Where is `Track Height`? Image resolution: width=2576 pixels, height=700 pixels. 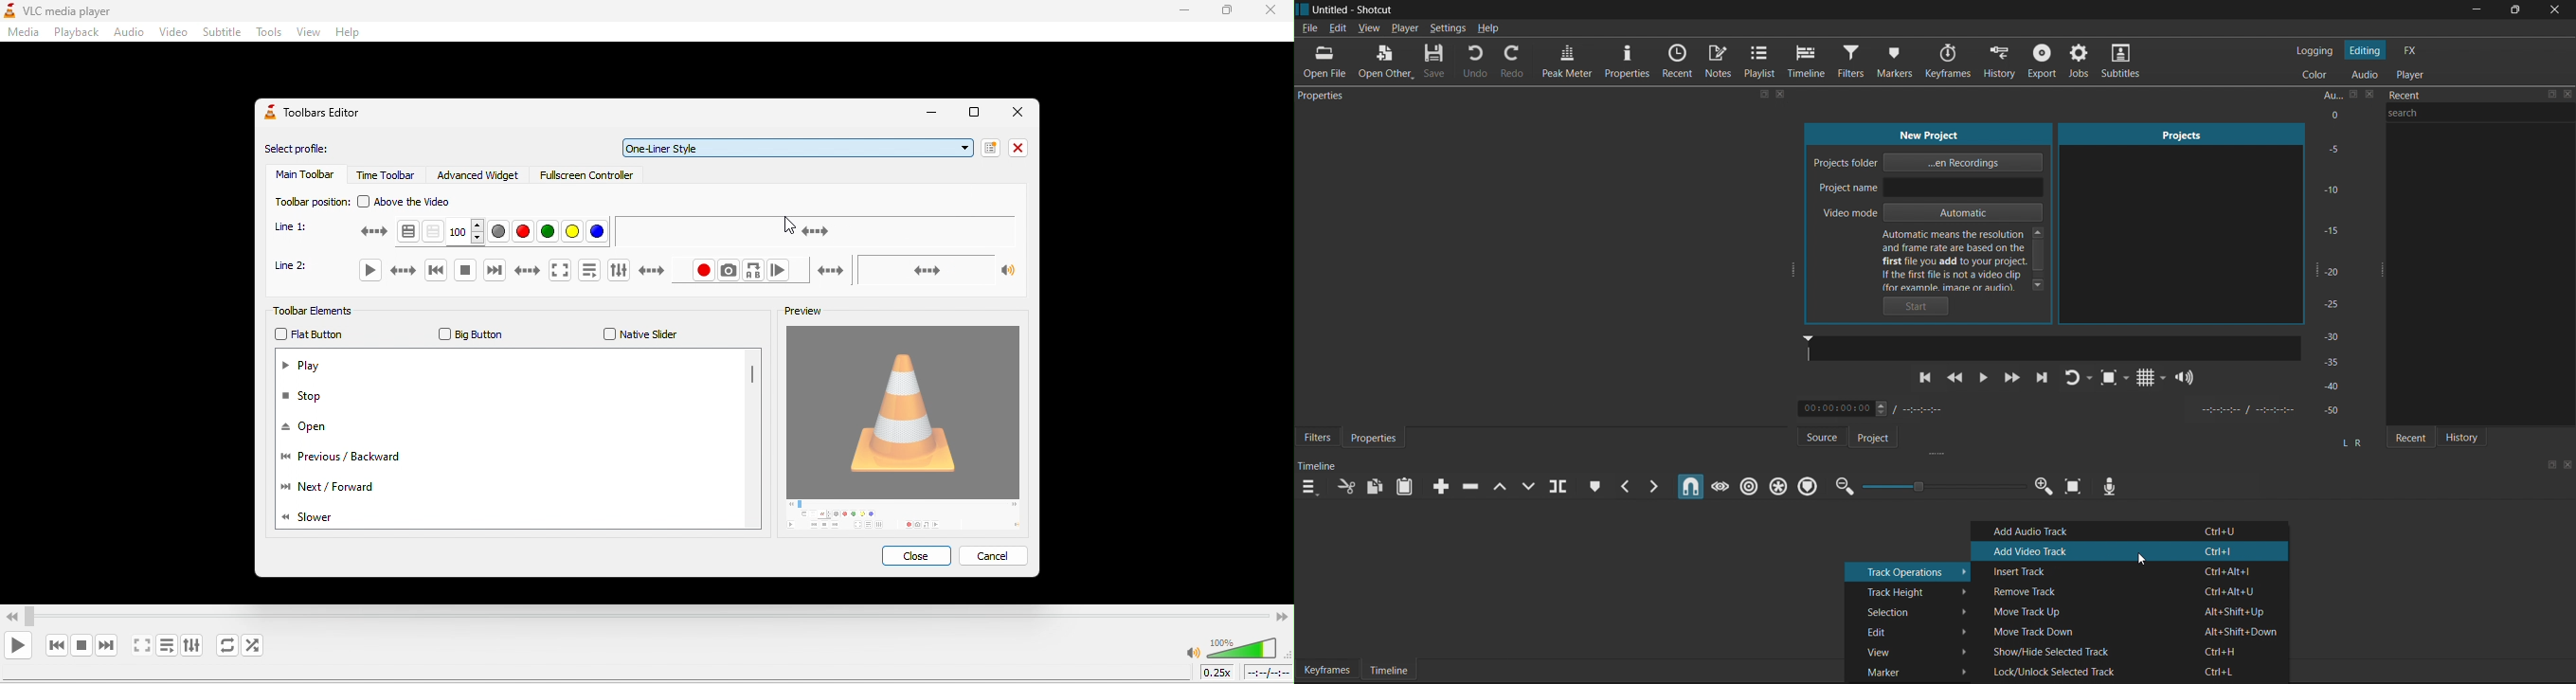 Track Height is located at coordinates (1911, 590).